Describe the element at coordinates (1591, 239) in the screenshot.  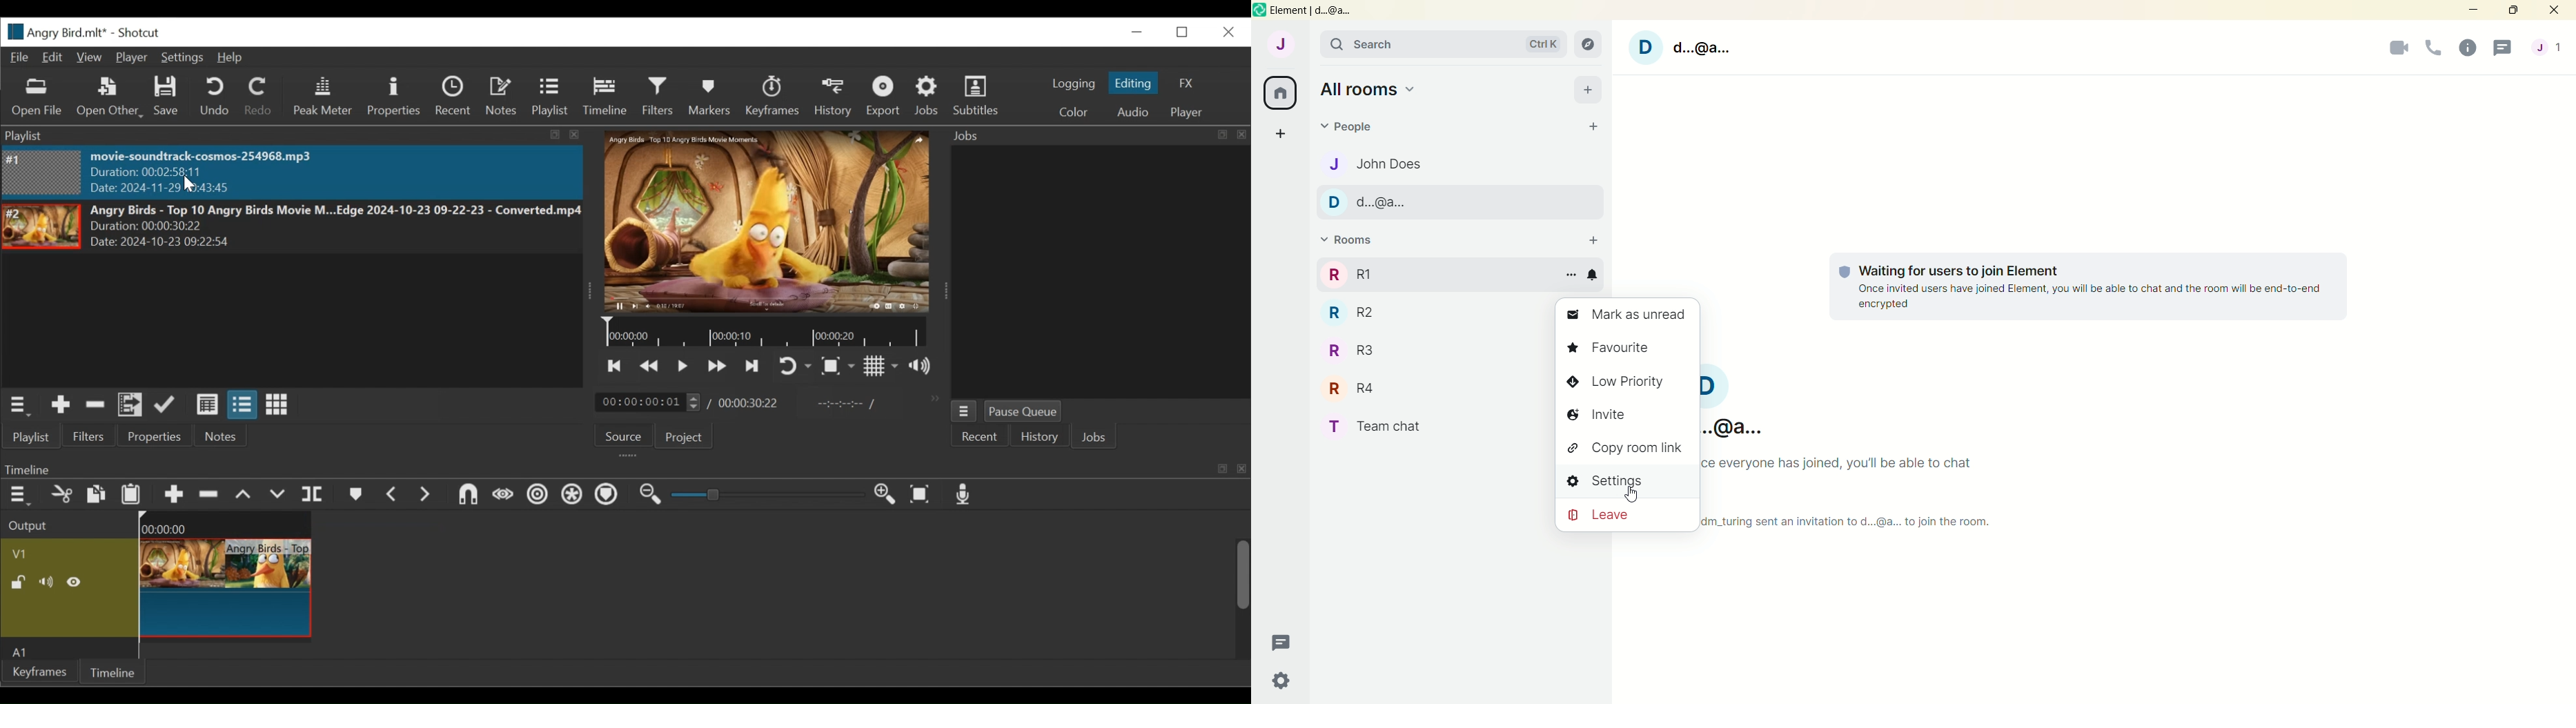
I see `add` at that location.